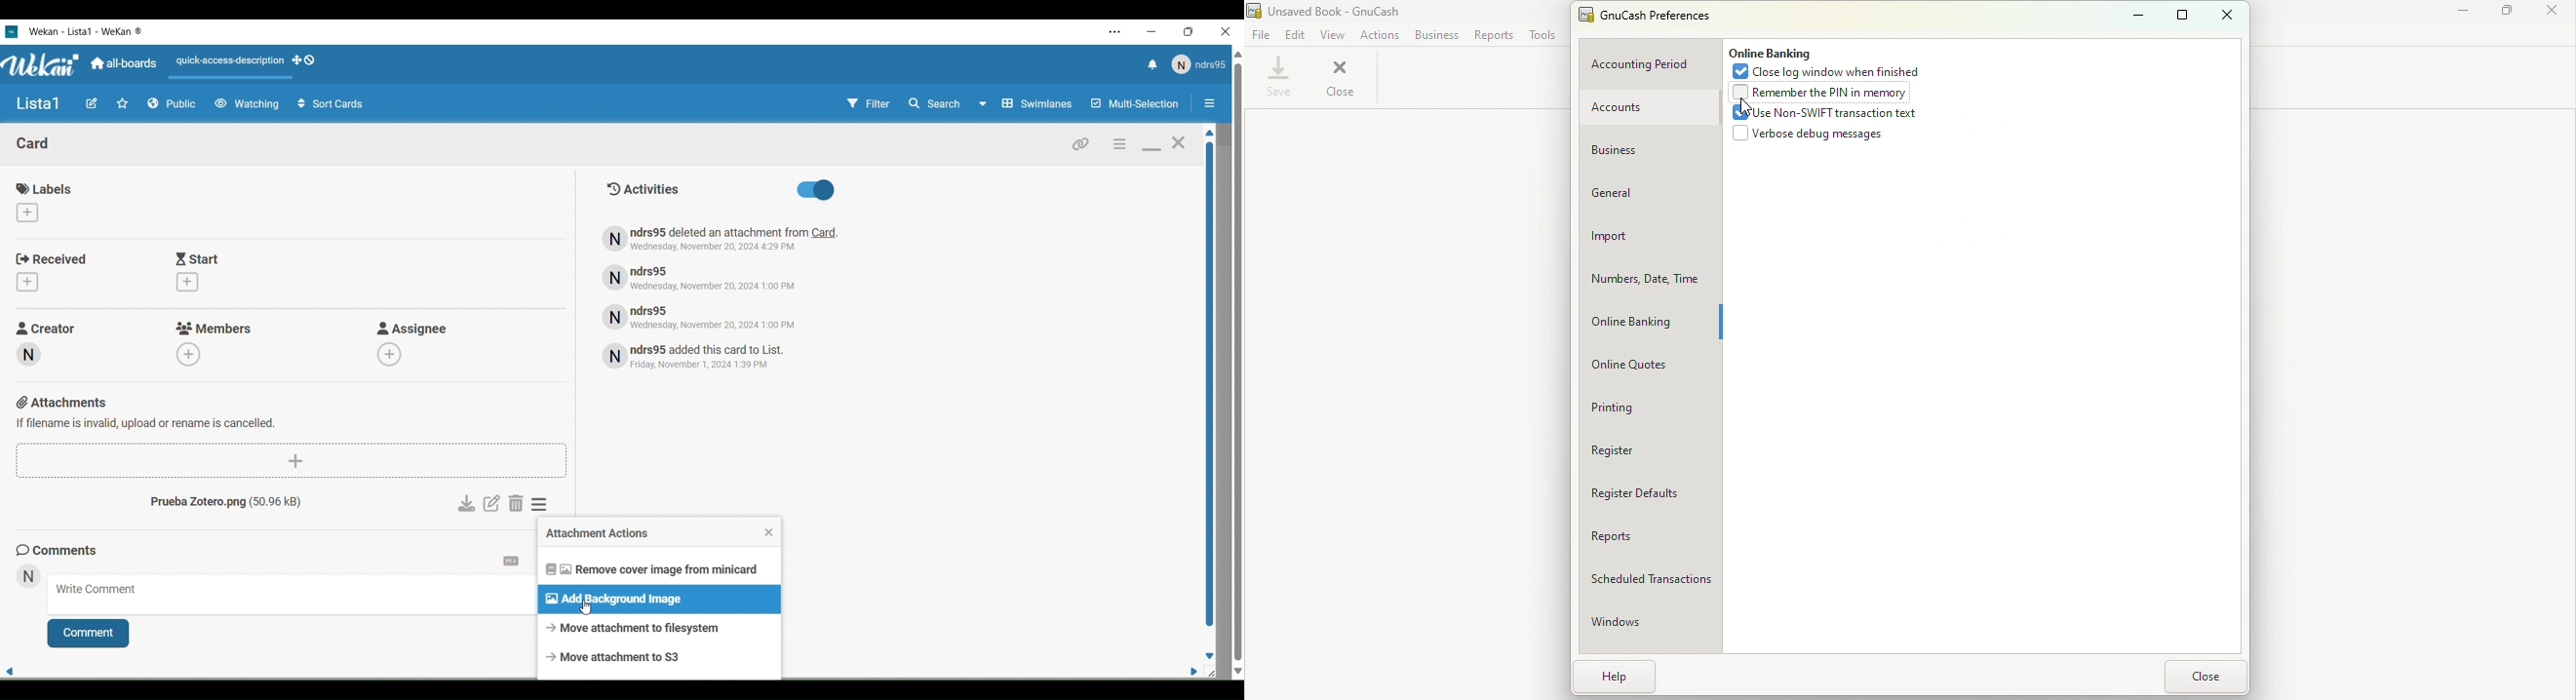  Describe the element at coordinates (28, 577) in the screenshot. I see `User` at that location.